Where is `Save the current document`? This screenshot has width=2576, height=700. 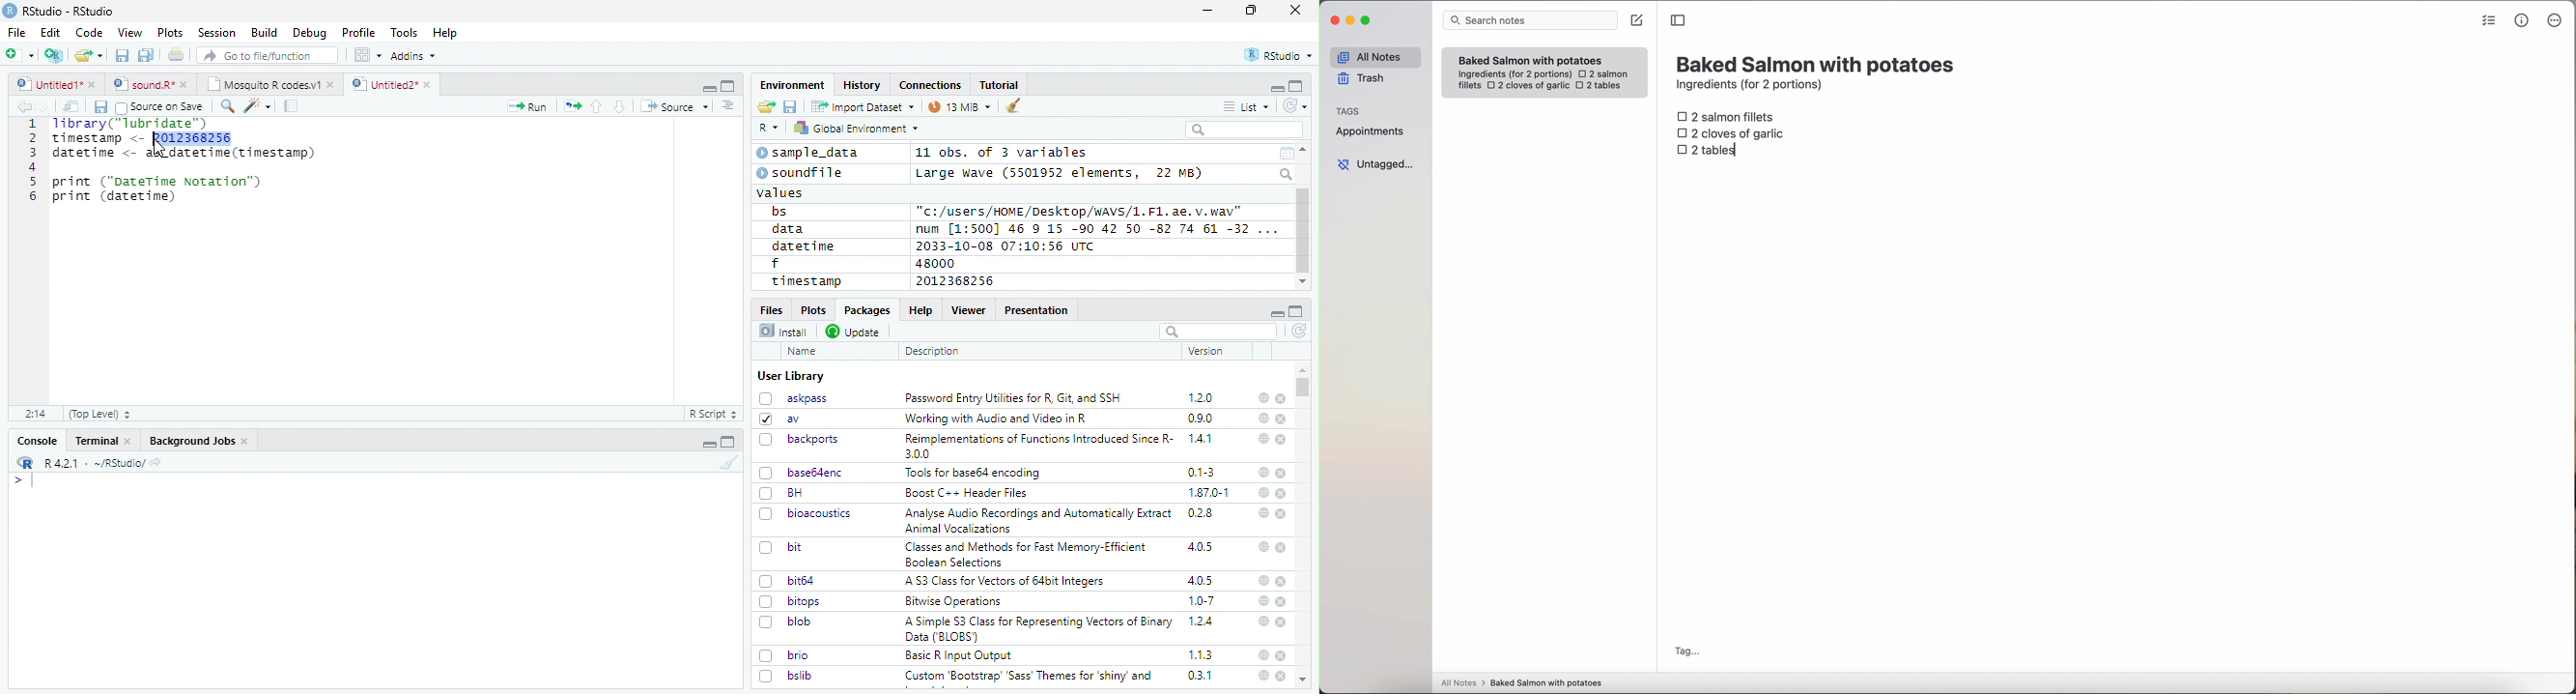 Save the current document is located at coordinates (123, 56).